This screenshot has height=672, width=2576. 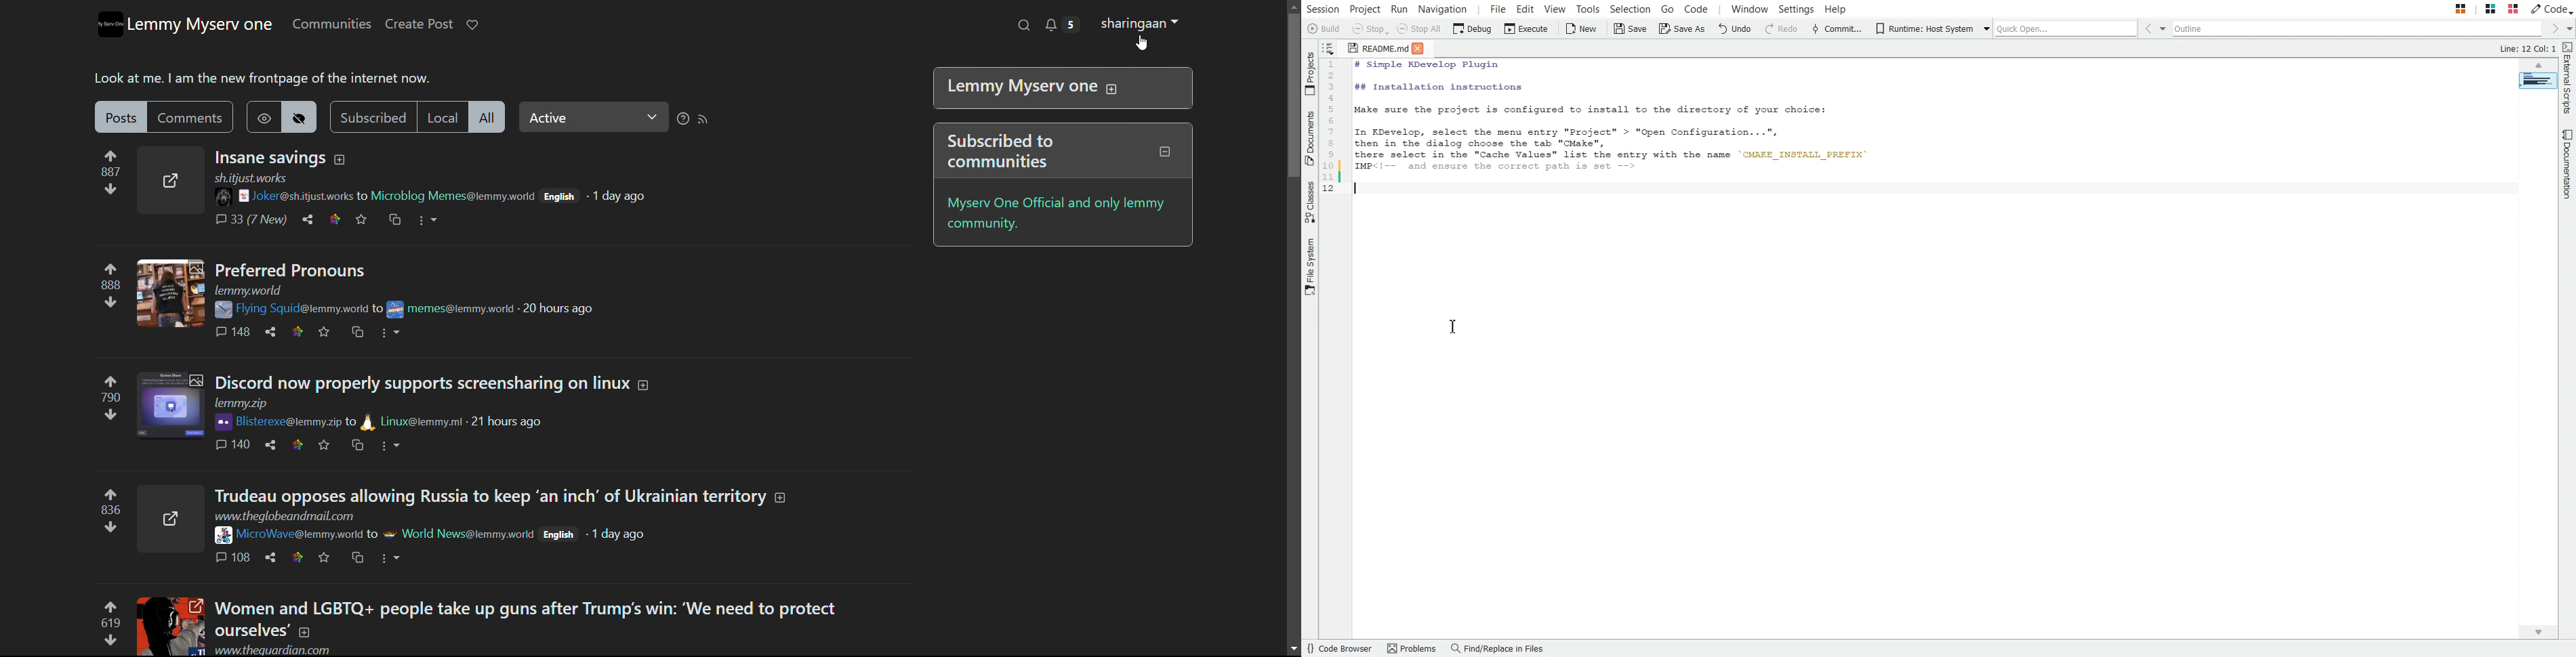 What do you see at coordinates (2477, 8) in the screenshot?
I see `Stack` at bounding box center [2477, 8].